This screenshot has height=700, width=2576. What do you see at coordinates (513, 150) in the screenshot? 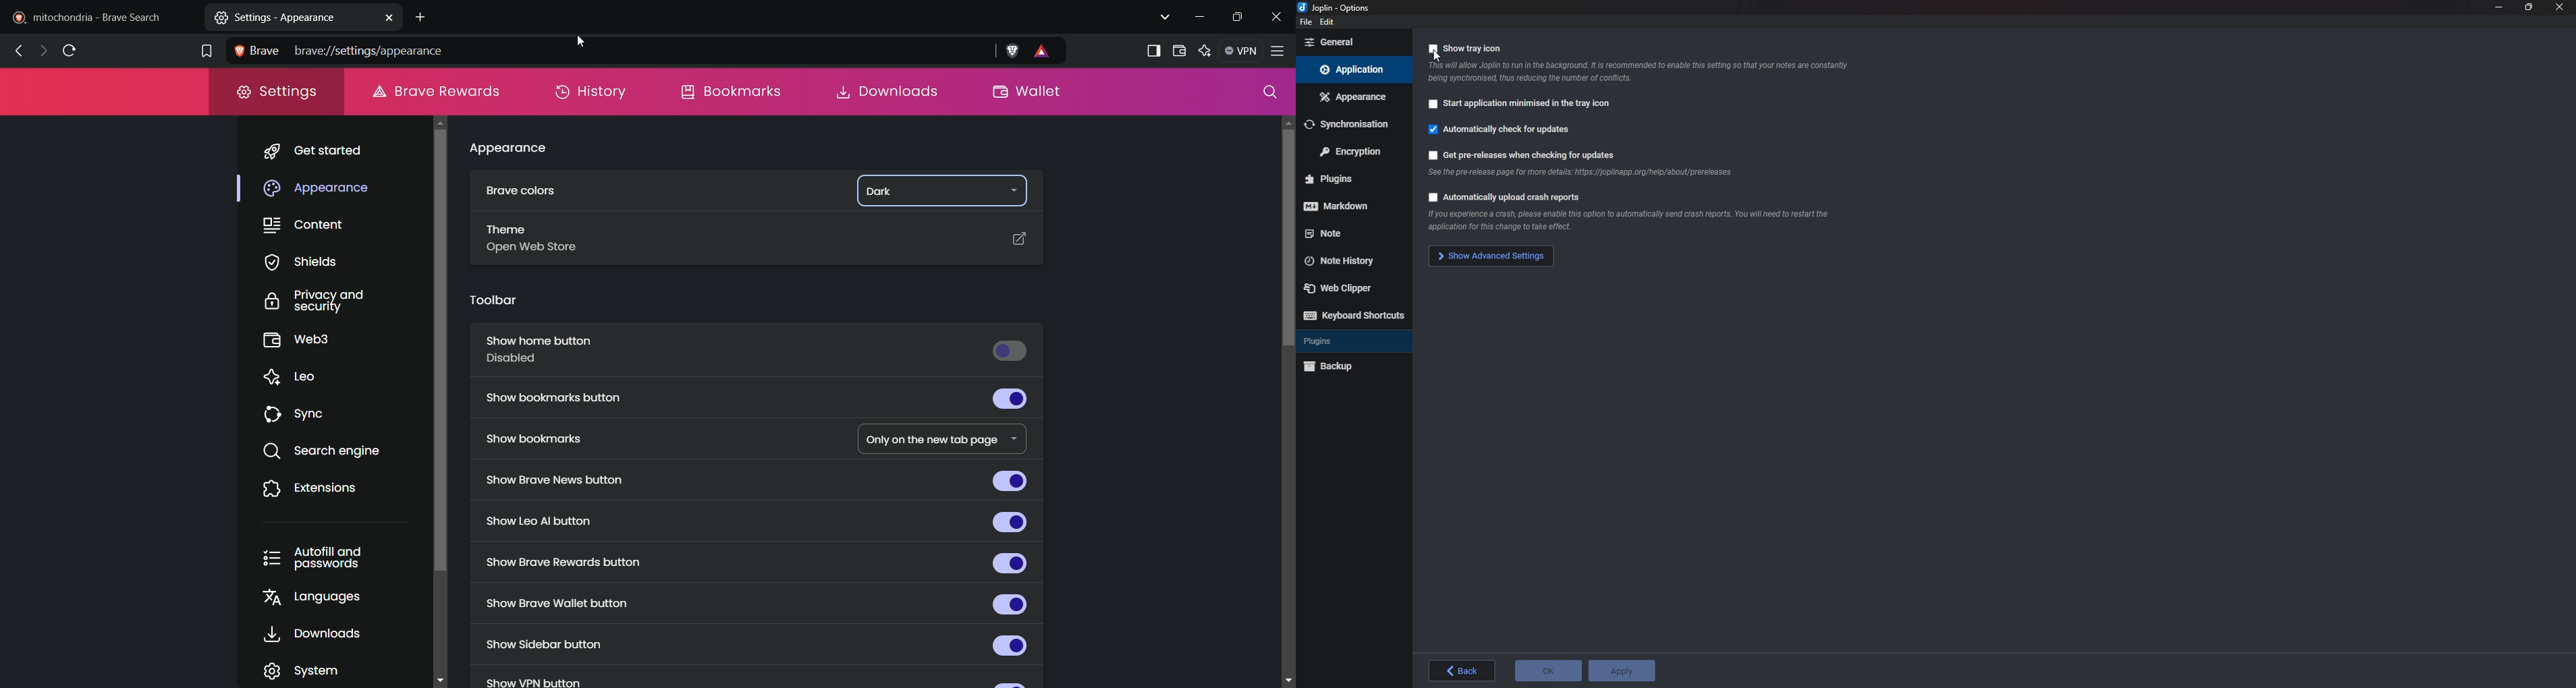
I see `appearance` at bounding box center [513, 150].